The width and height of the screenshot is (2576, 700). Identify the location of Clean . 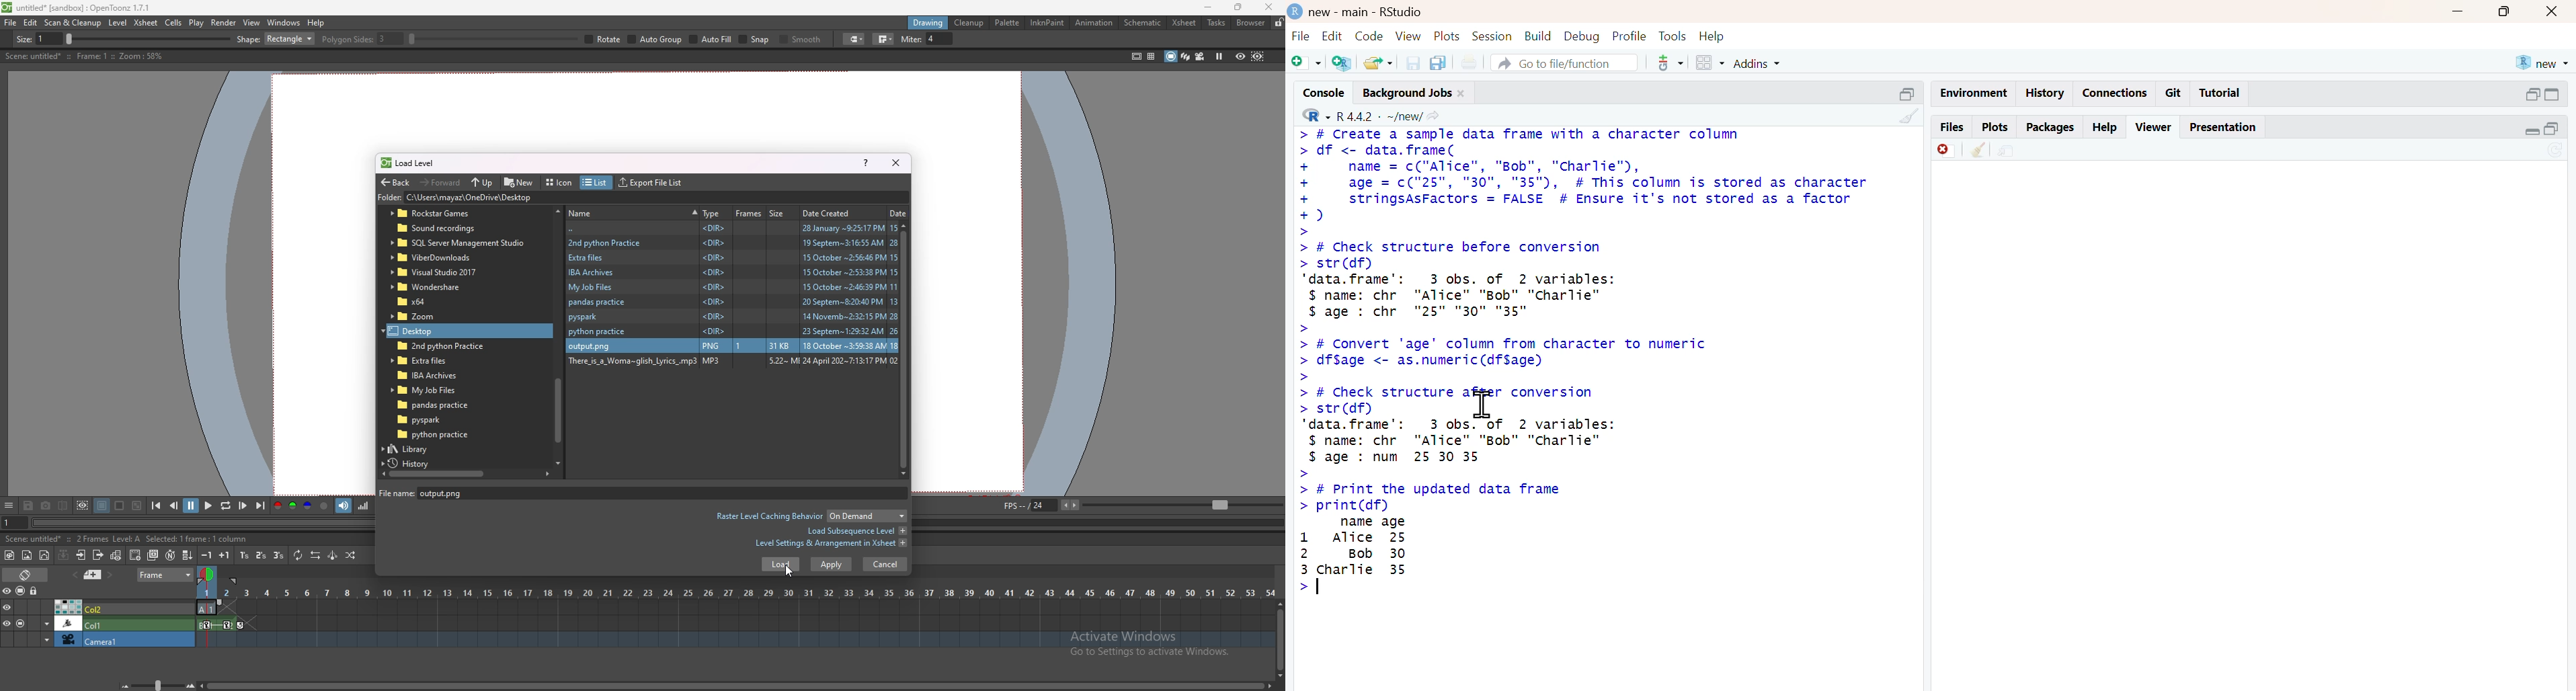
(1978, 149).